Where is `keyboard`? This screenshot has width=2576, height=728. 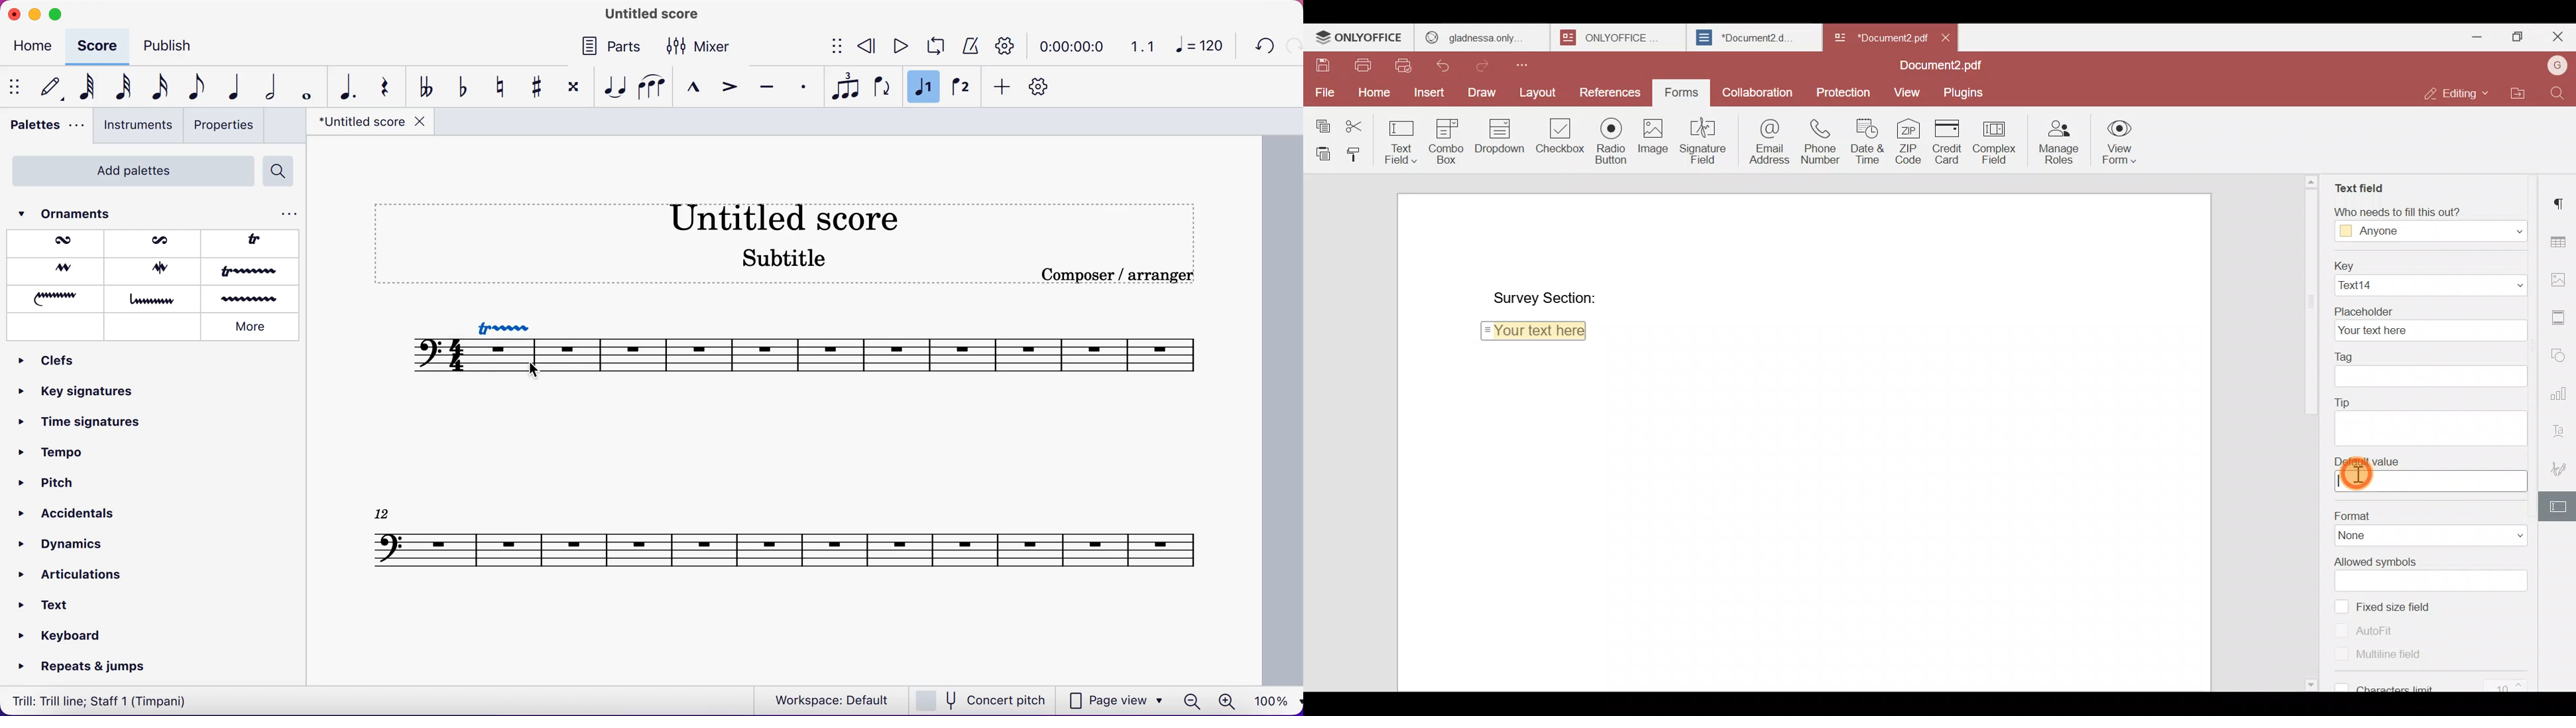
keyboard is located at coordinates (64, 635).